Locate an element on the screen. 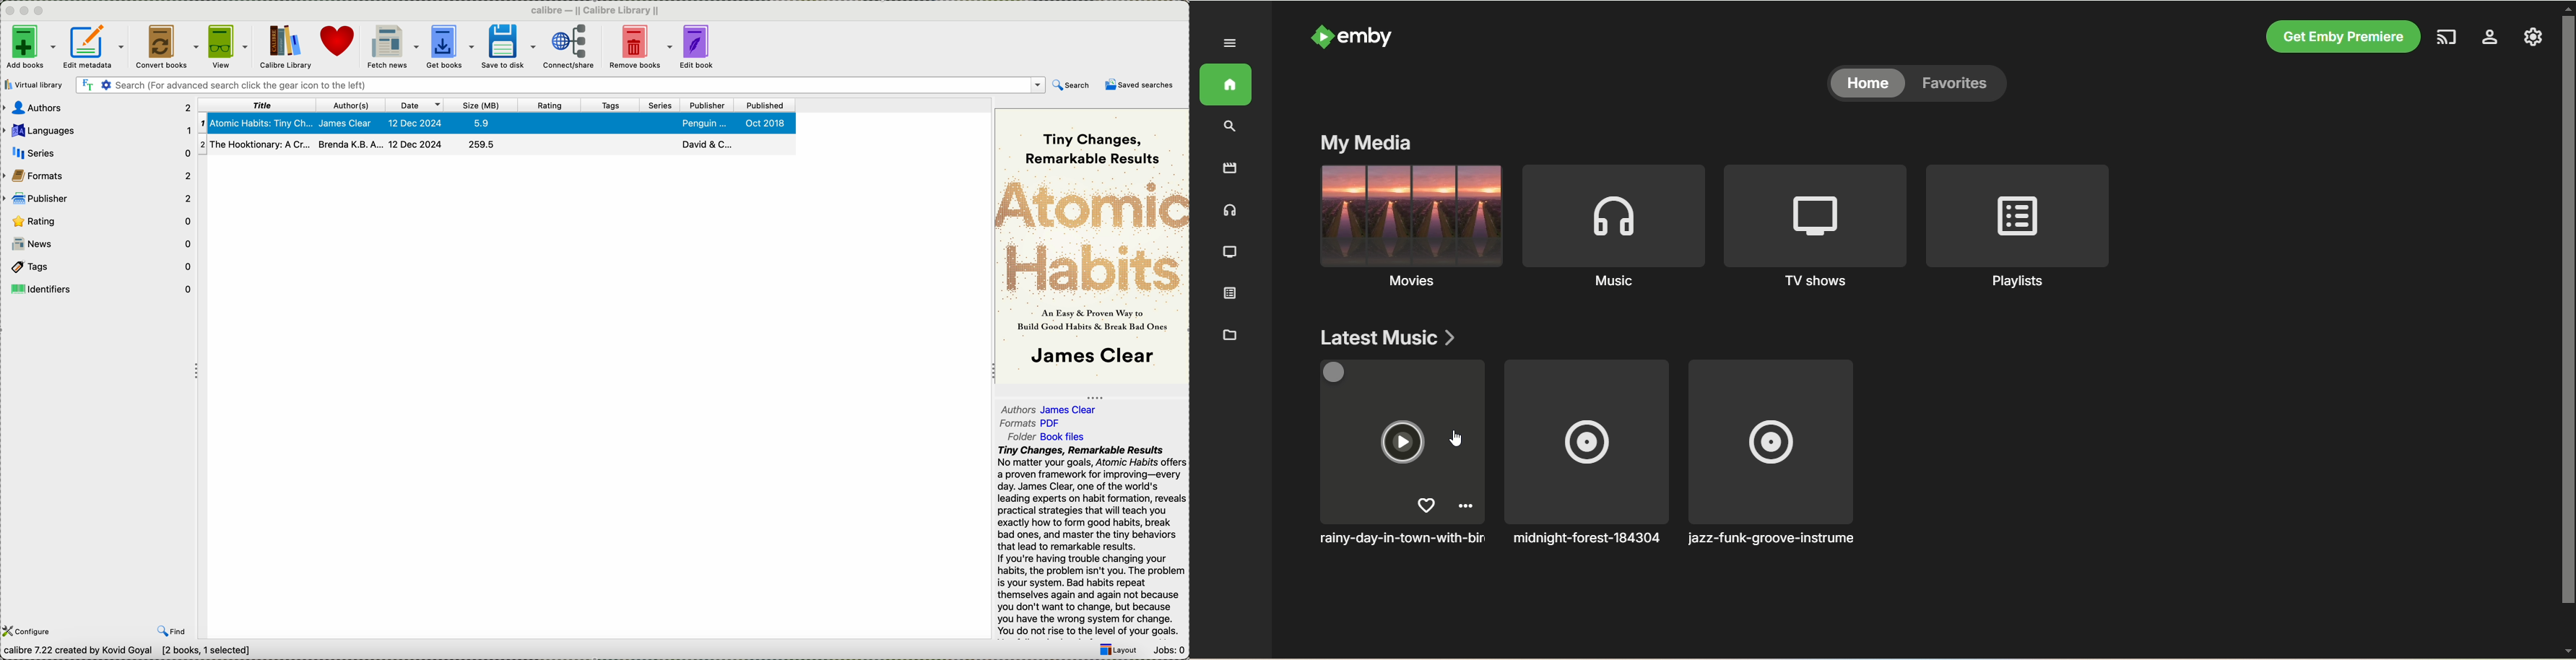 This screenshot has width=2576, height=672. Tiny Changes, Remarkable ResultsNo matter your goals, Atomic Habits offersa proven framework for improving—everyday. James Clear, one of the world'sleading experts on habit formation, revealspractical strategies that will teach youexactly how to form good habits, breakbad ones, and master the tiny behaviorsthat lead to remarkable results.If you're having trouble changing yourhabits, the problem isn't you. The problemis your system. Bad habits repeatthemselves again and again not becauseyou don't want to change, but becauseyou have the wrong system for change.You do not rise to the level of your goals. is located at coordinates (1088, 541).